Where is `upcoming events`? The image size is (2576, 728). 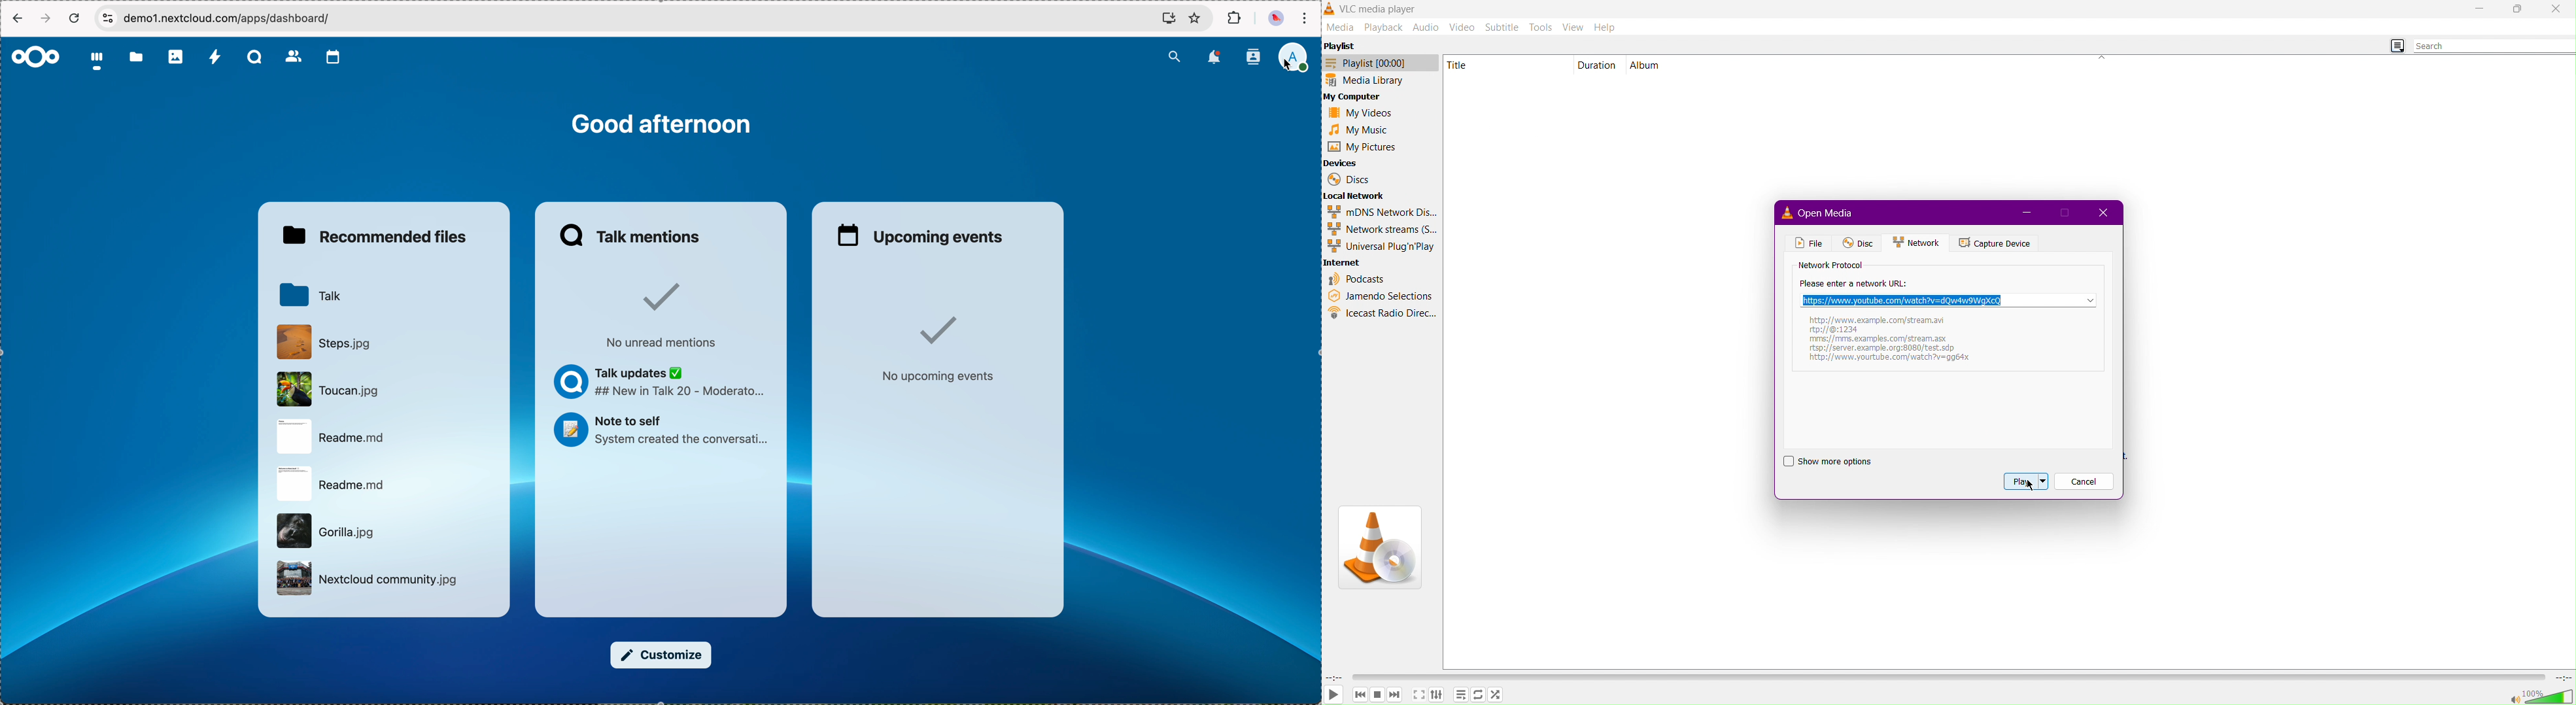 upcoming events is located at coordinates (923, 235).